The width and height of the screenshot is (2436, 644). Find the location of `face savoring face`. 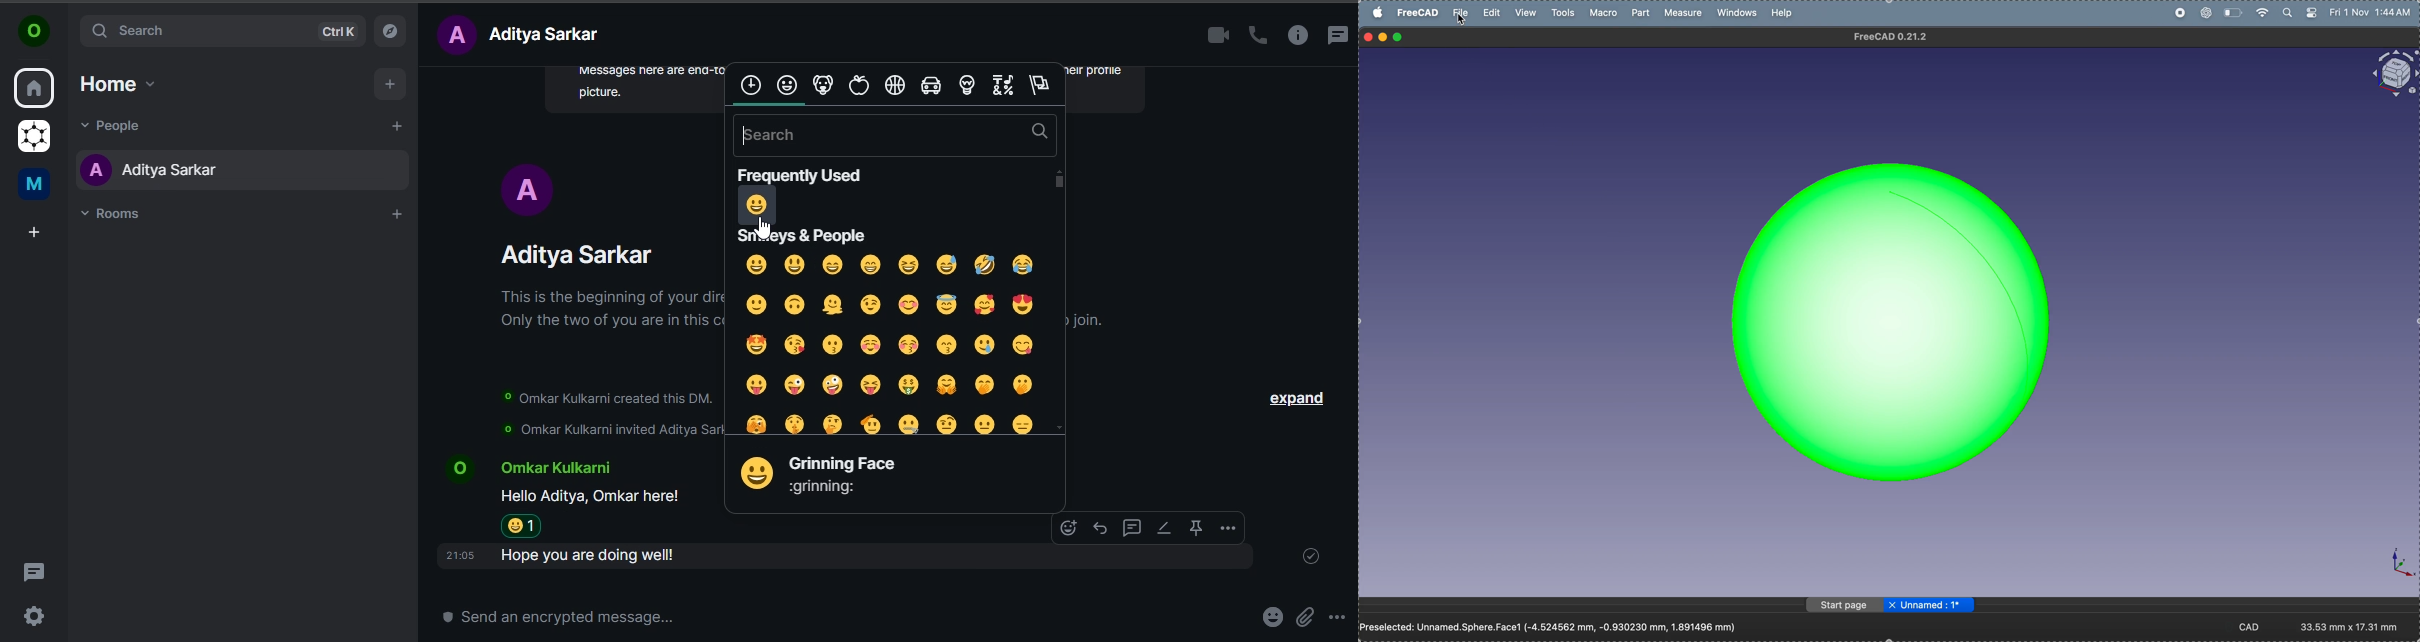

face savoring face is located at coordinates (1022, 344).